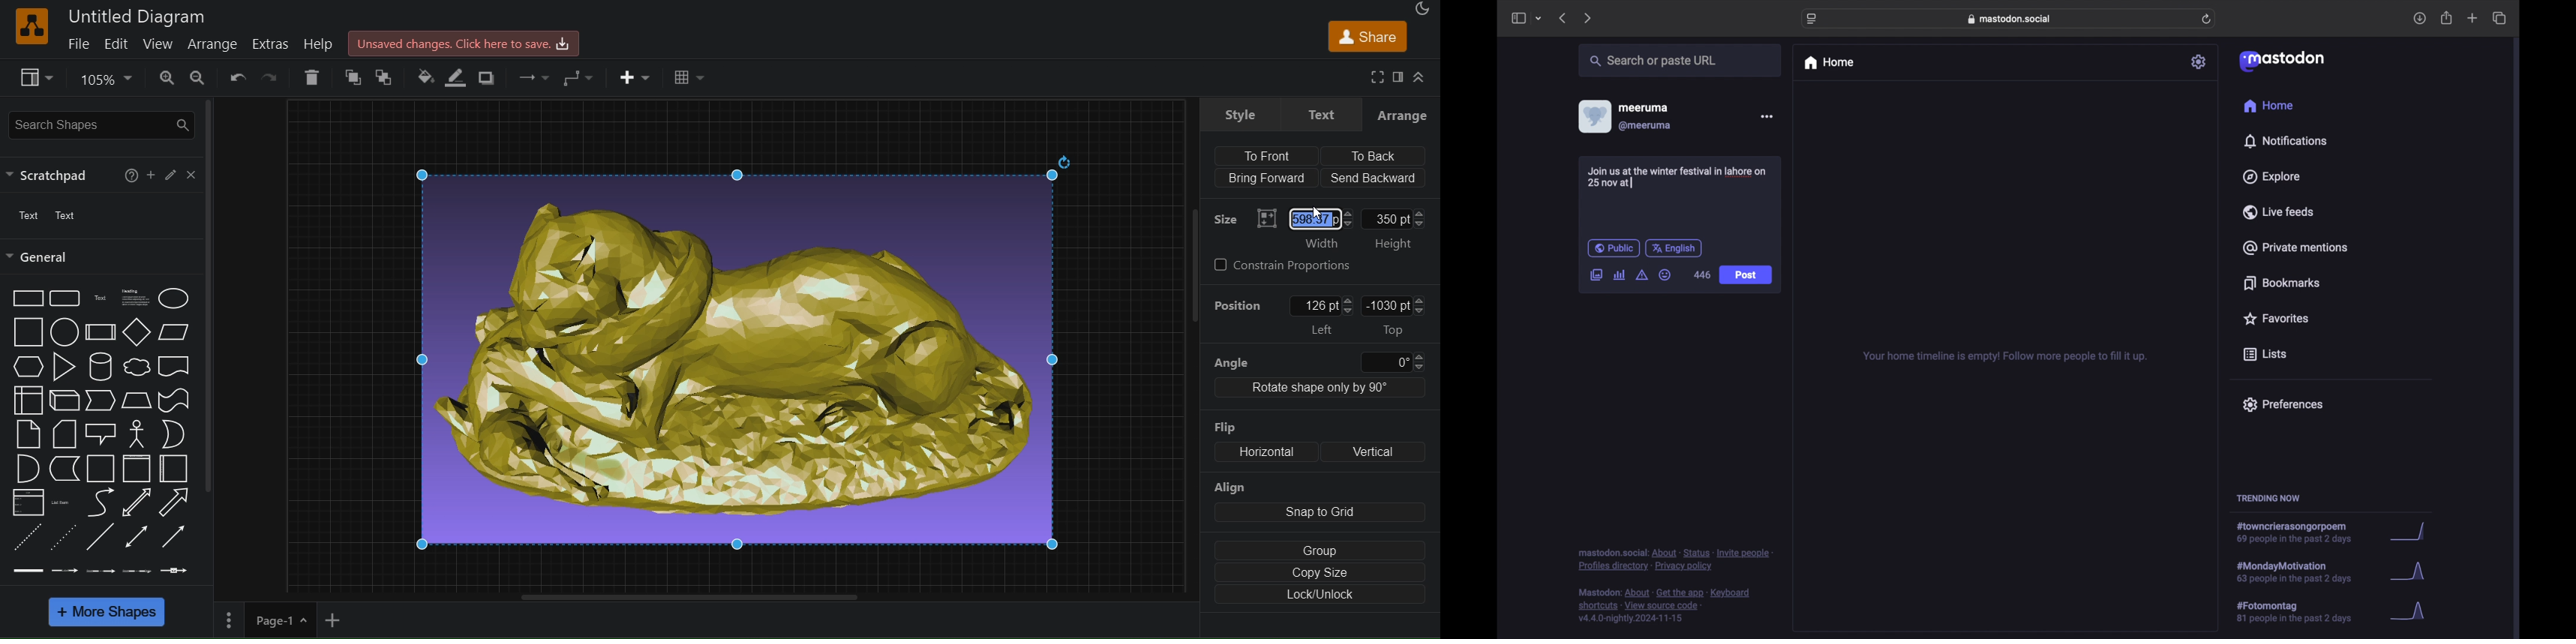 The height and width of the screenshot is (644, 2576). Describe the element at coordinates (1317, 360) in the screenshot. I see `angle 0 degree` at that location.